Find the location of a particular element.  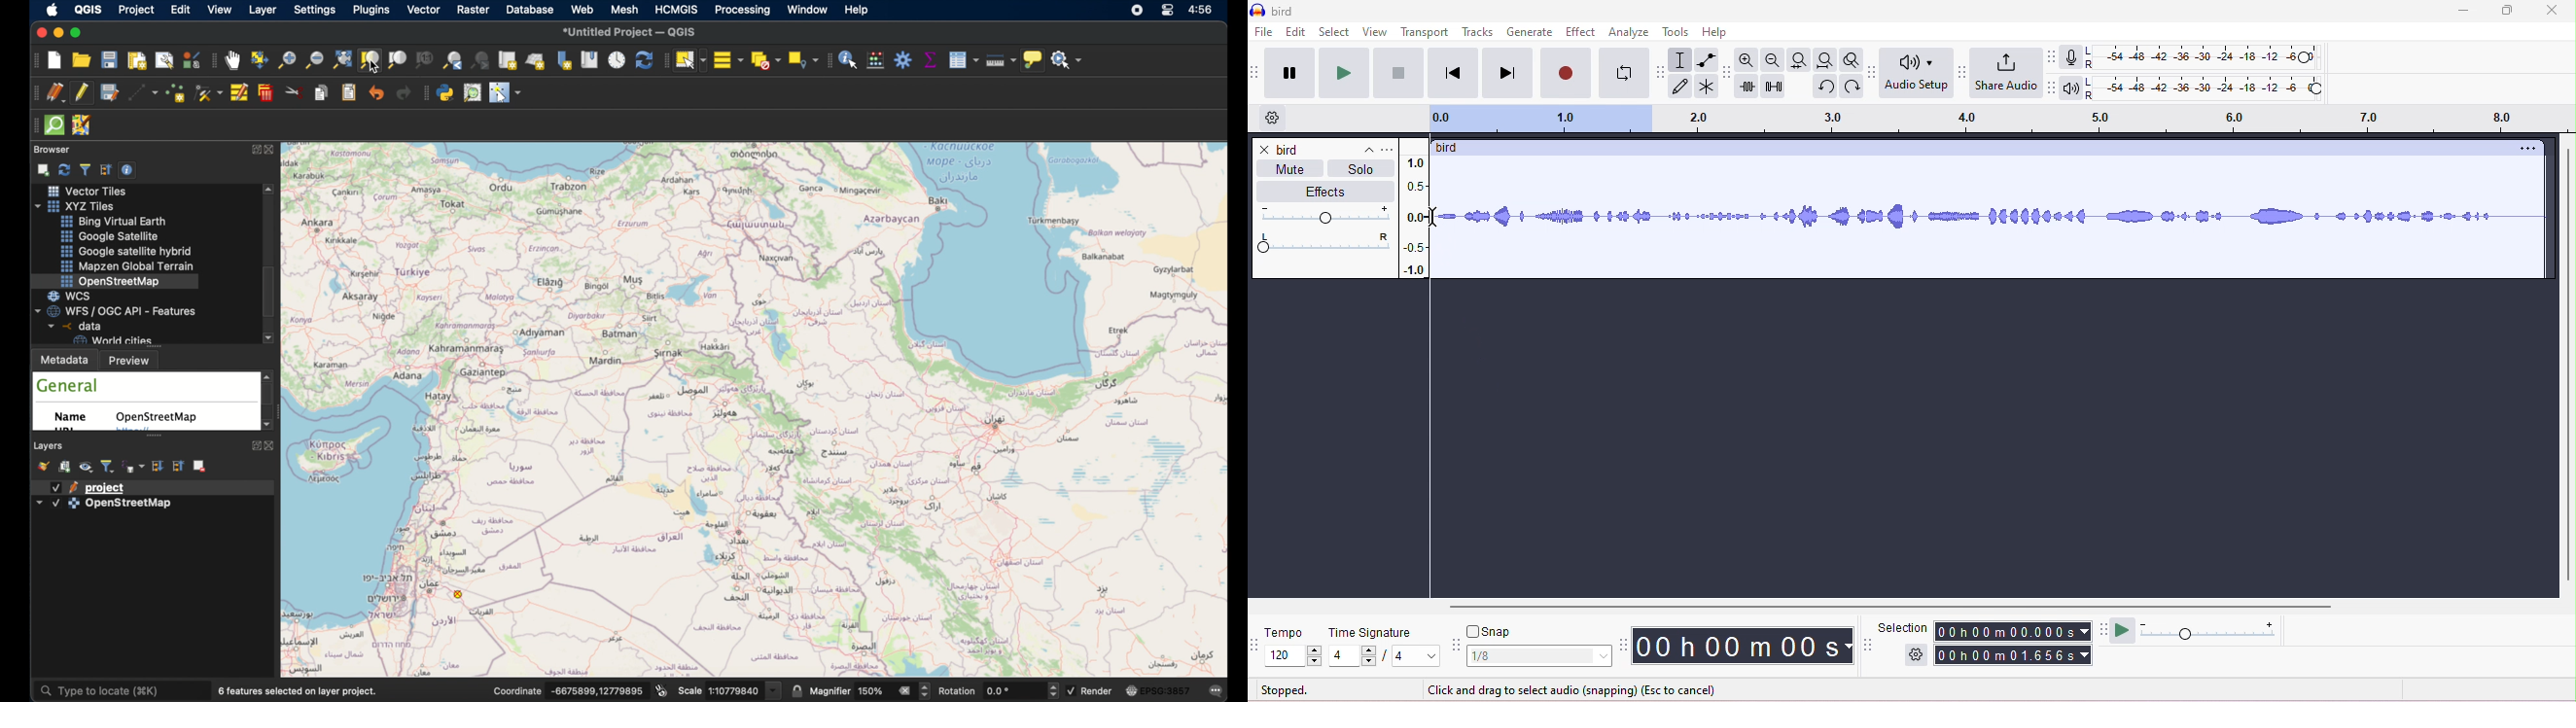

play is located at coordinates (1344, 74).